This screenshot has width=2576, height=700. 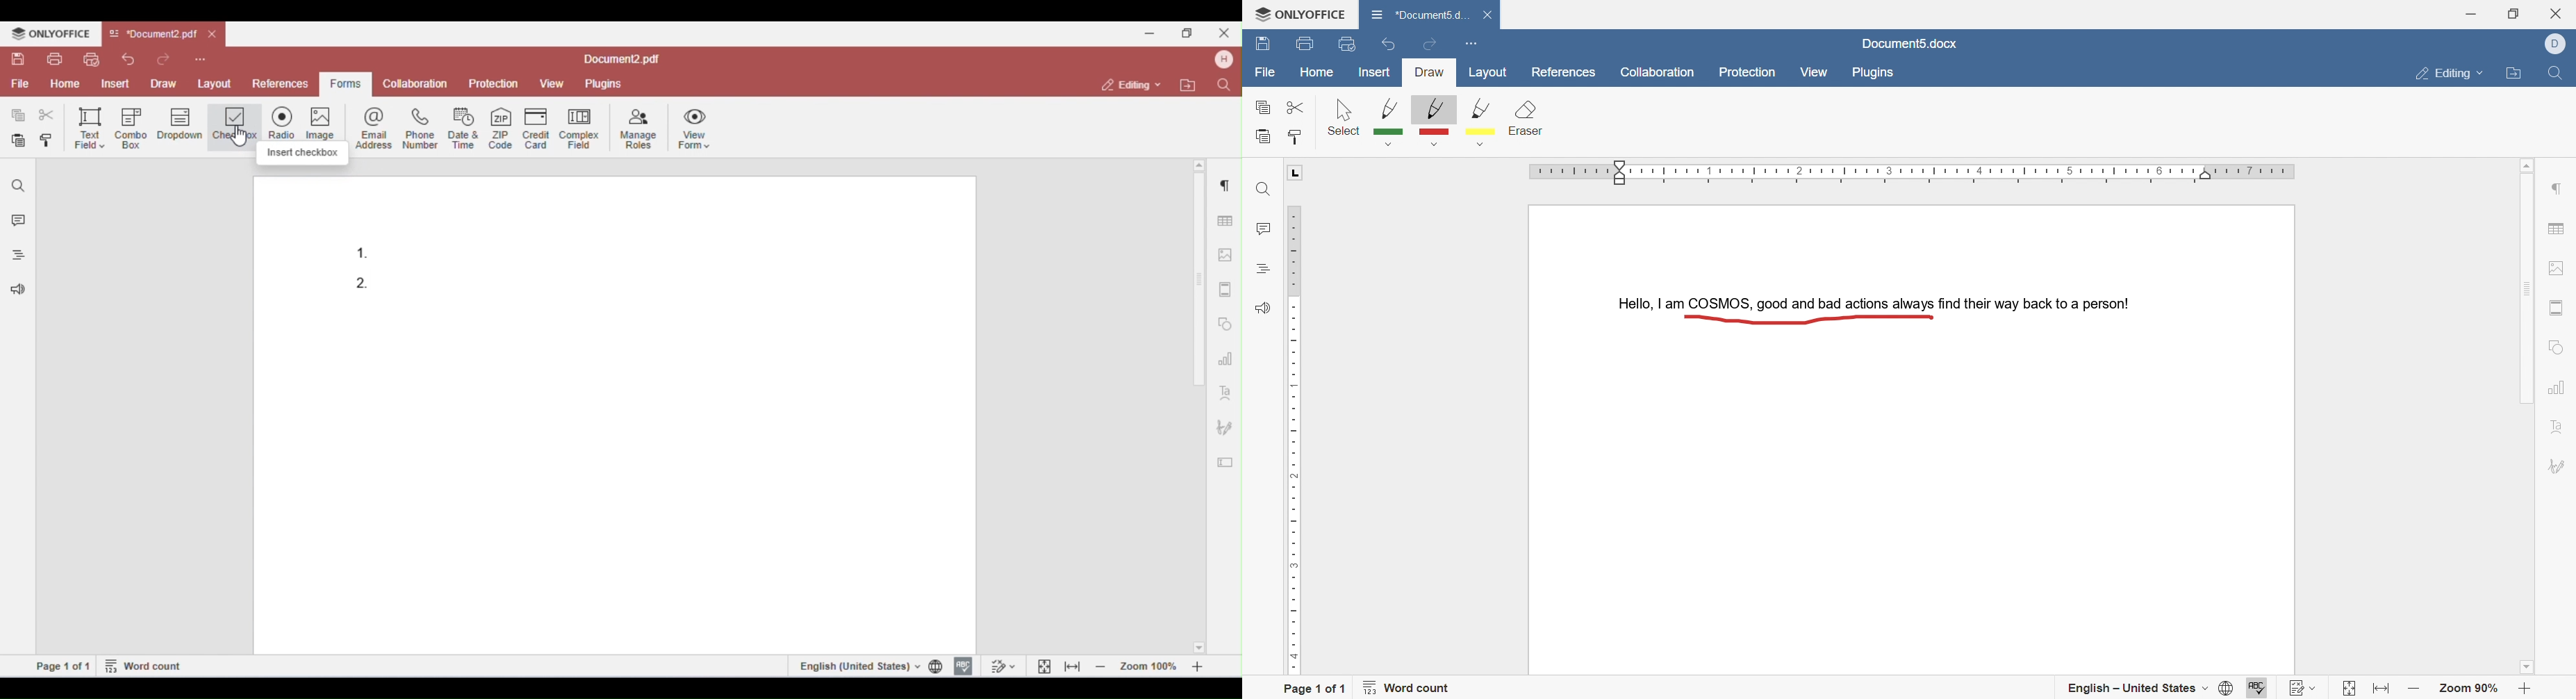 What do you see at coordinates (2531, 163) in the screenshot?
I see `scroll up` at bounding box center [2531, 163].